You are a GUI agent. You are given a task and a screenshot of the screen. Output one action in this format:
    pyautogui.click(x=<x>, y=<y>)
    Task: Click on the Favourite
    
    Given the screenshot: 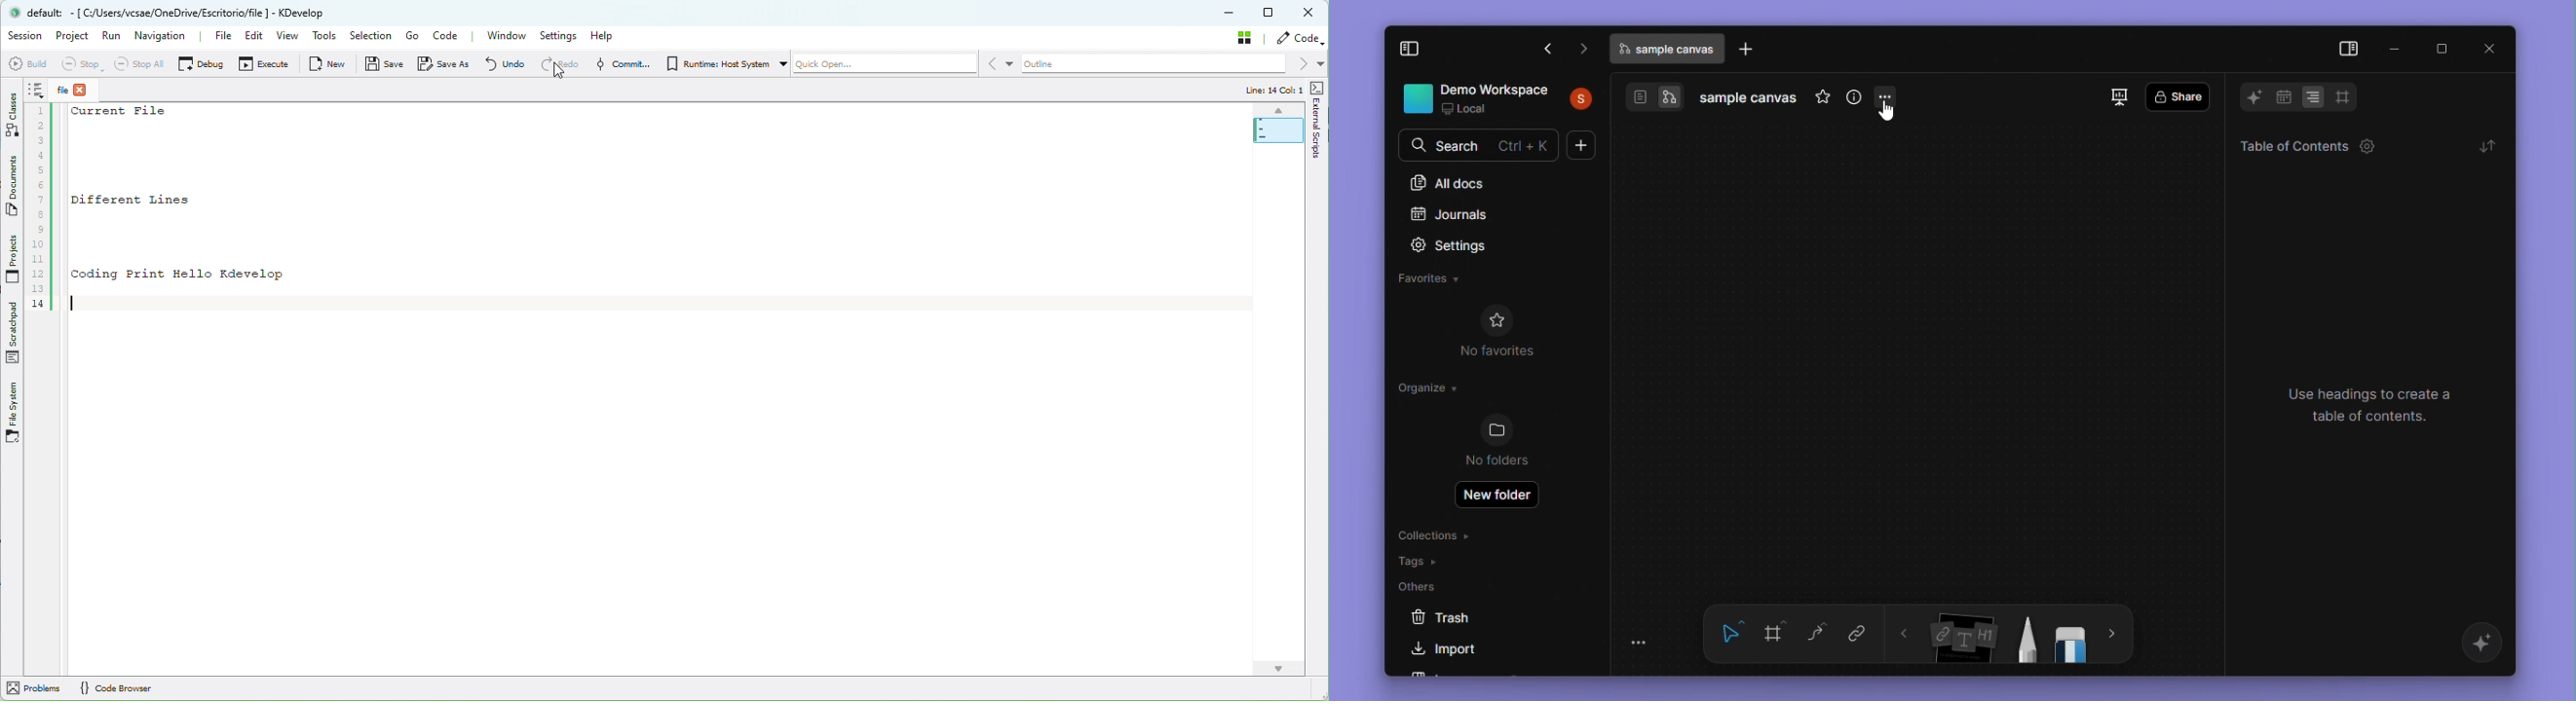 What is the action you would take?
    pyautogui.click(x=1432, y=278)
    